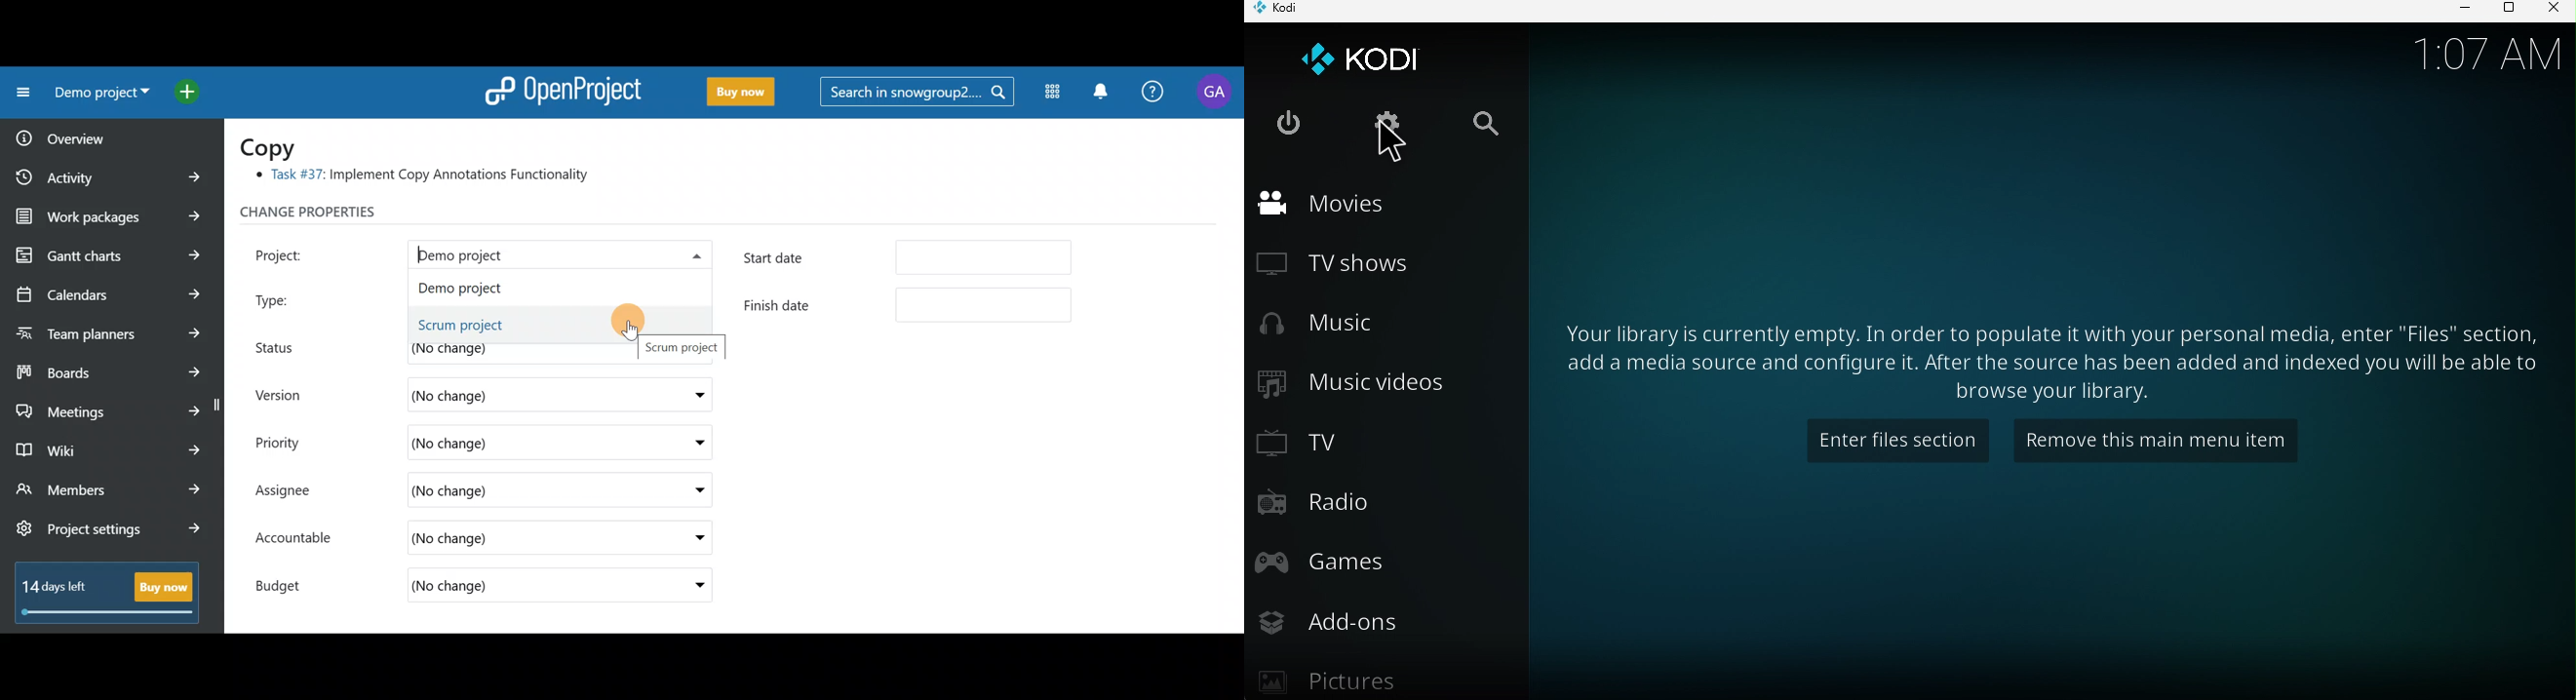  I want to click on Exit, so click(1283, 122).